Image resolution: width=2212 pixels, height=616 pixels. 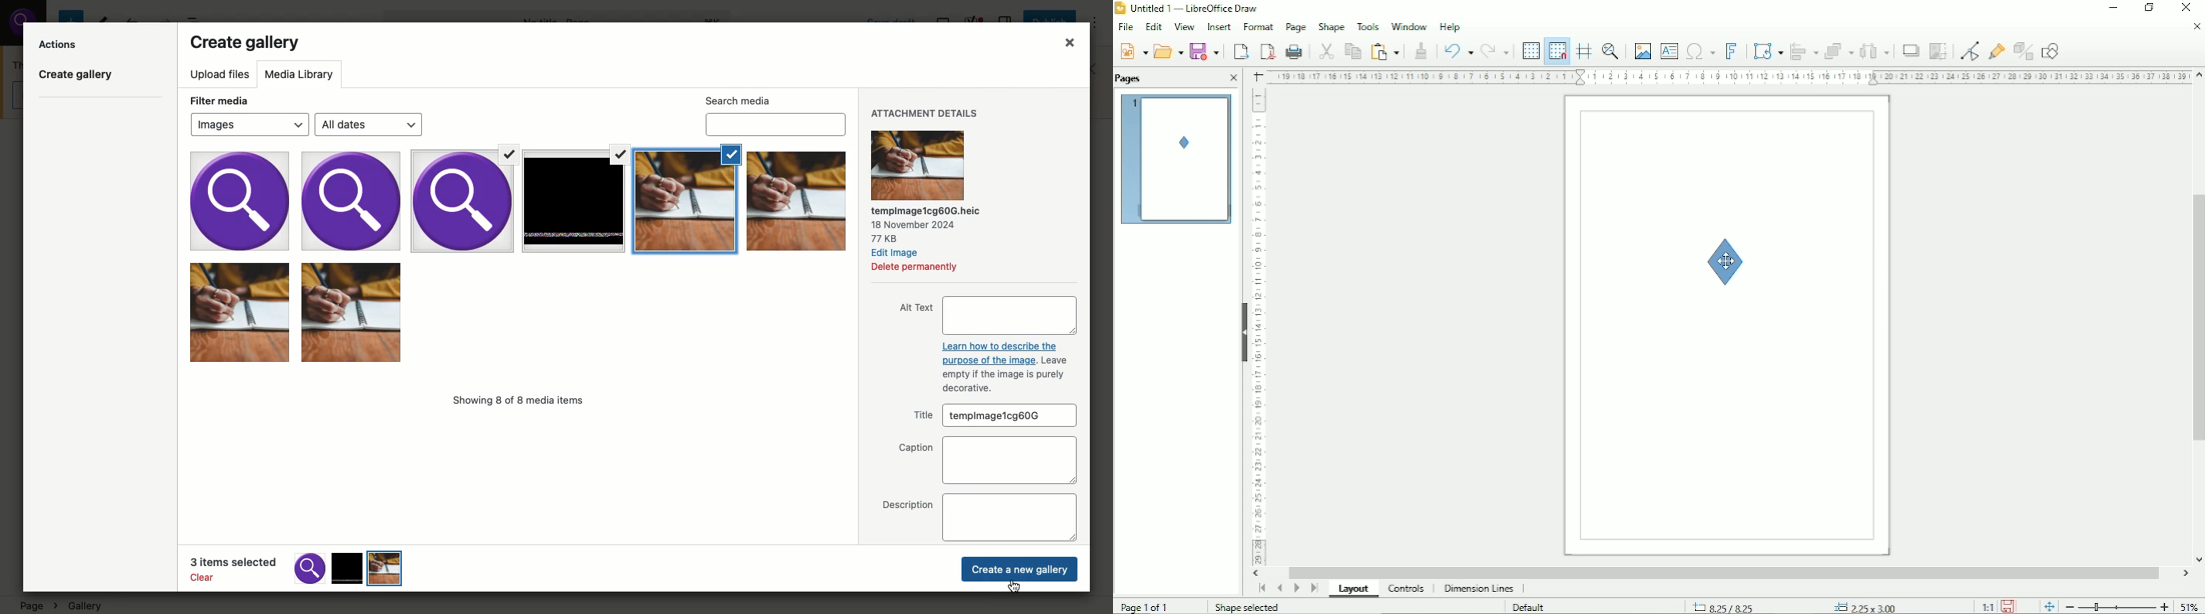 I want to click on Paste, so click(x=1387, y=49).